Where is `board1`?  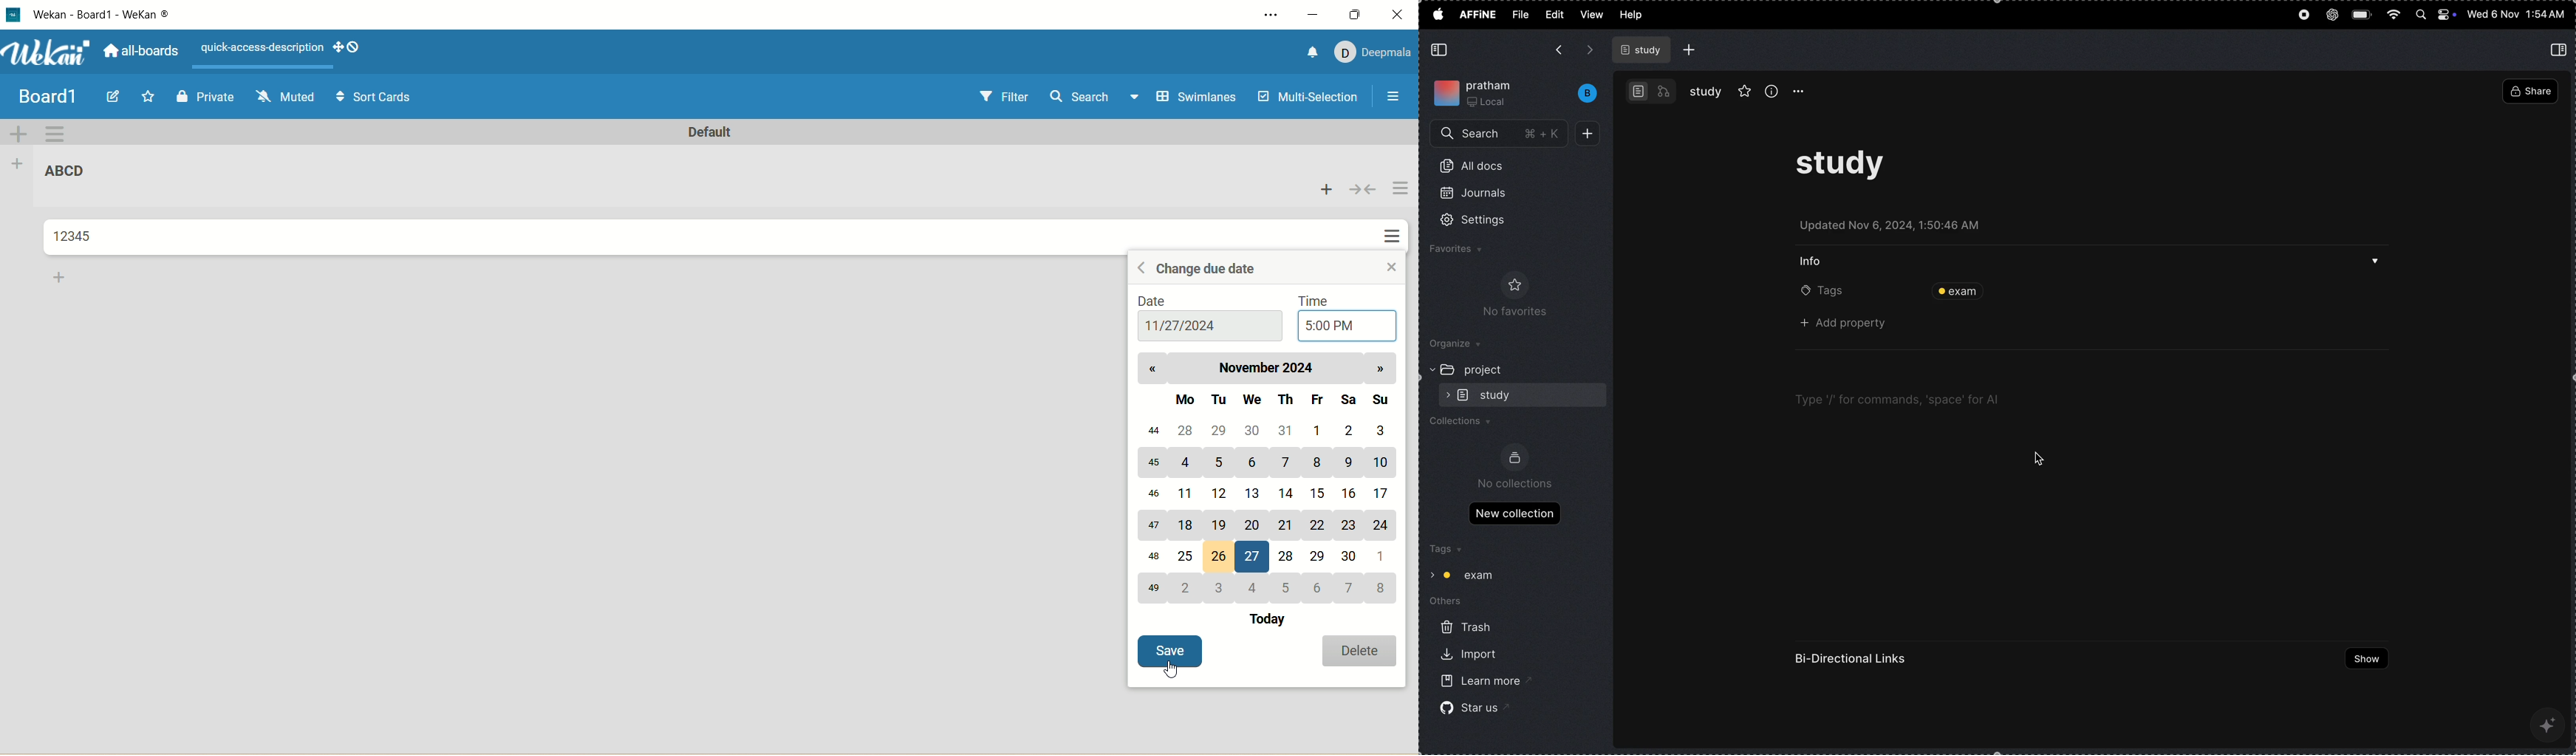
board1 is located at coordinates (47, 98).